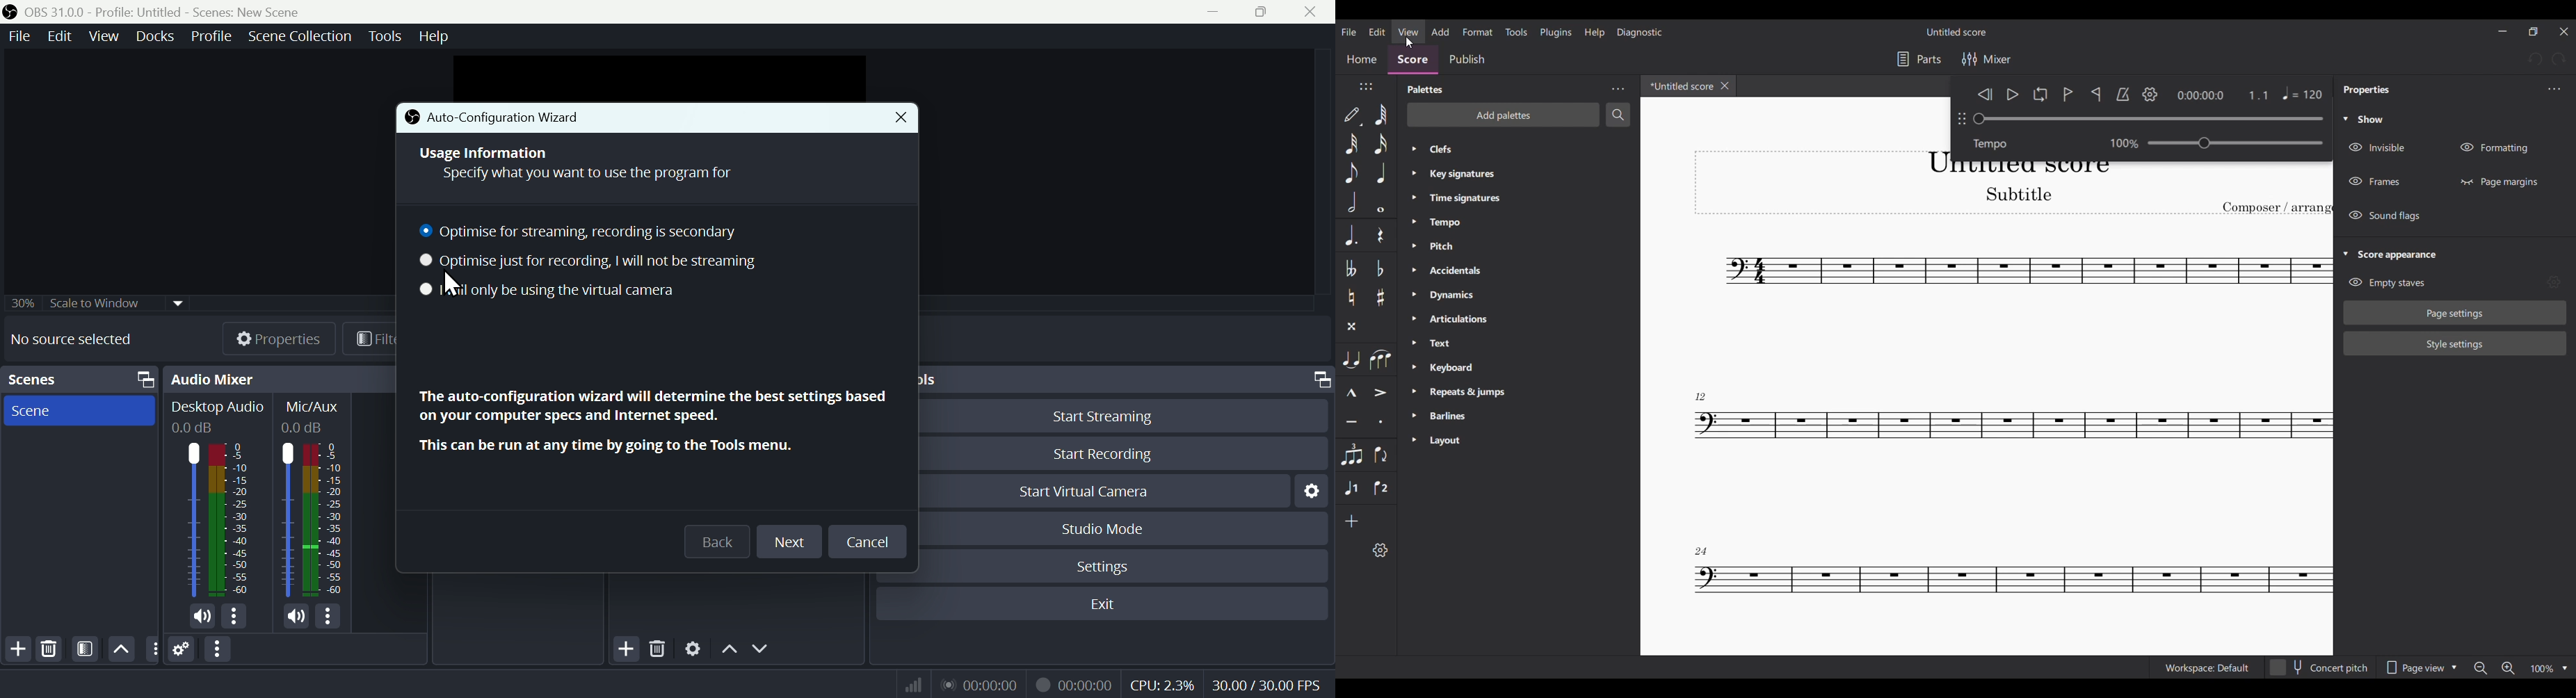 This screenshot has width=2576, height=700. What do you see at coordinates (1318, 380) in the screenshot?
I see `screen resize` at bounding box center [1318, 380].